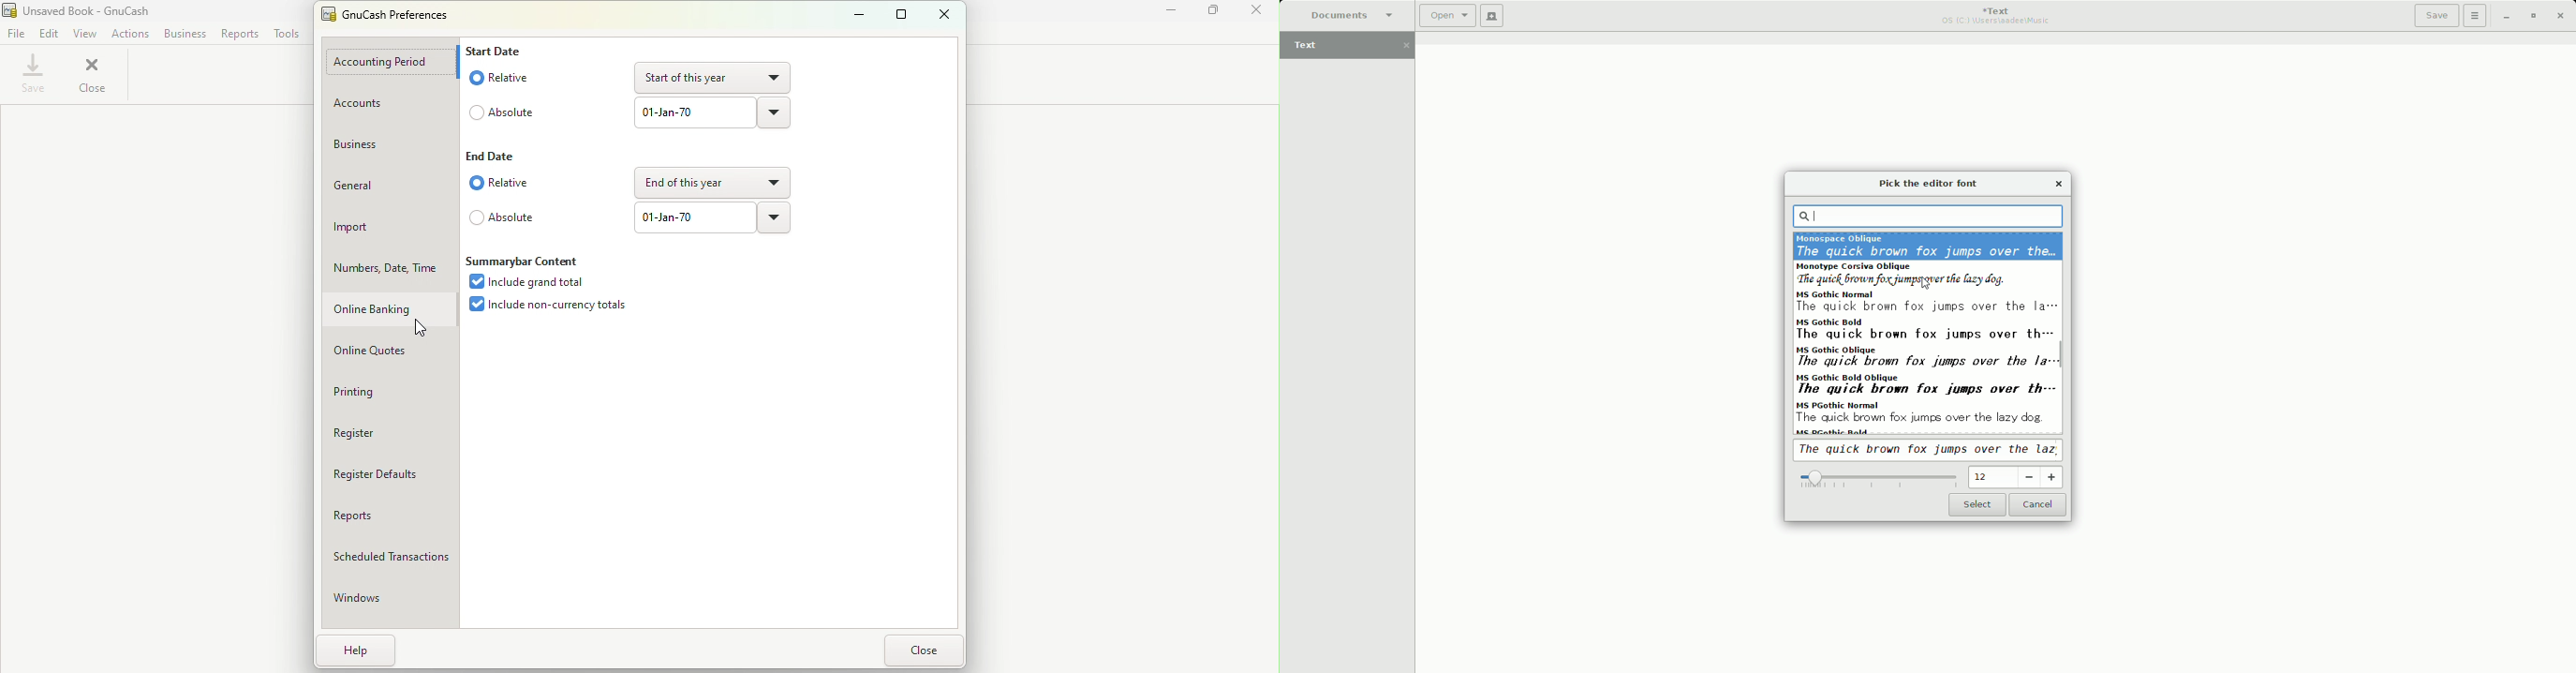  I want to click on Scheduled transactions, so click(392, 557).